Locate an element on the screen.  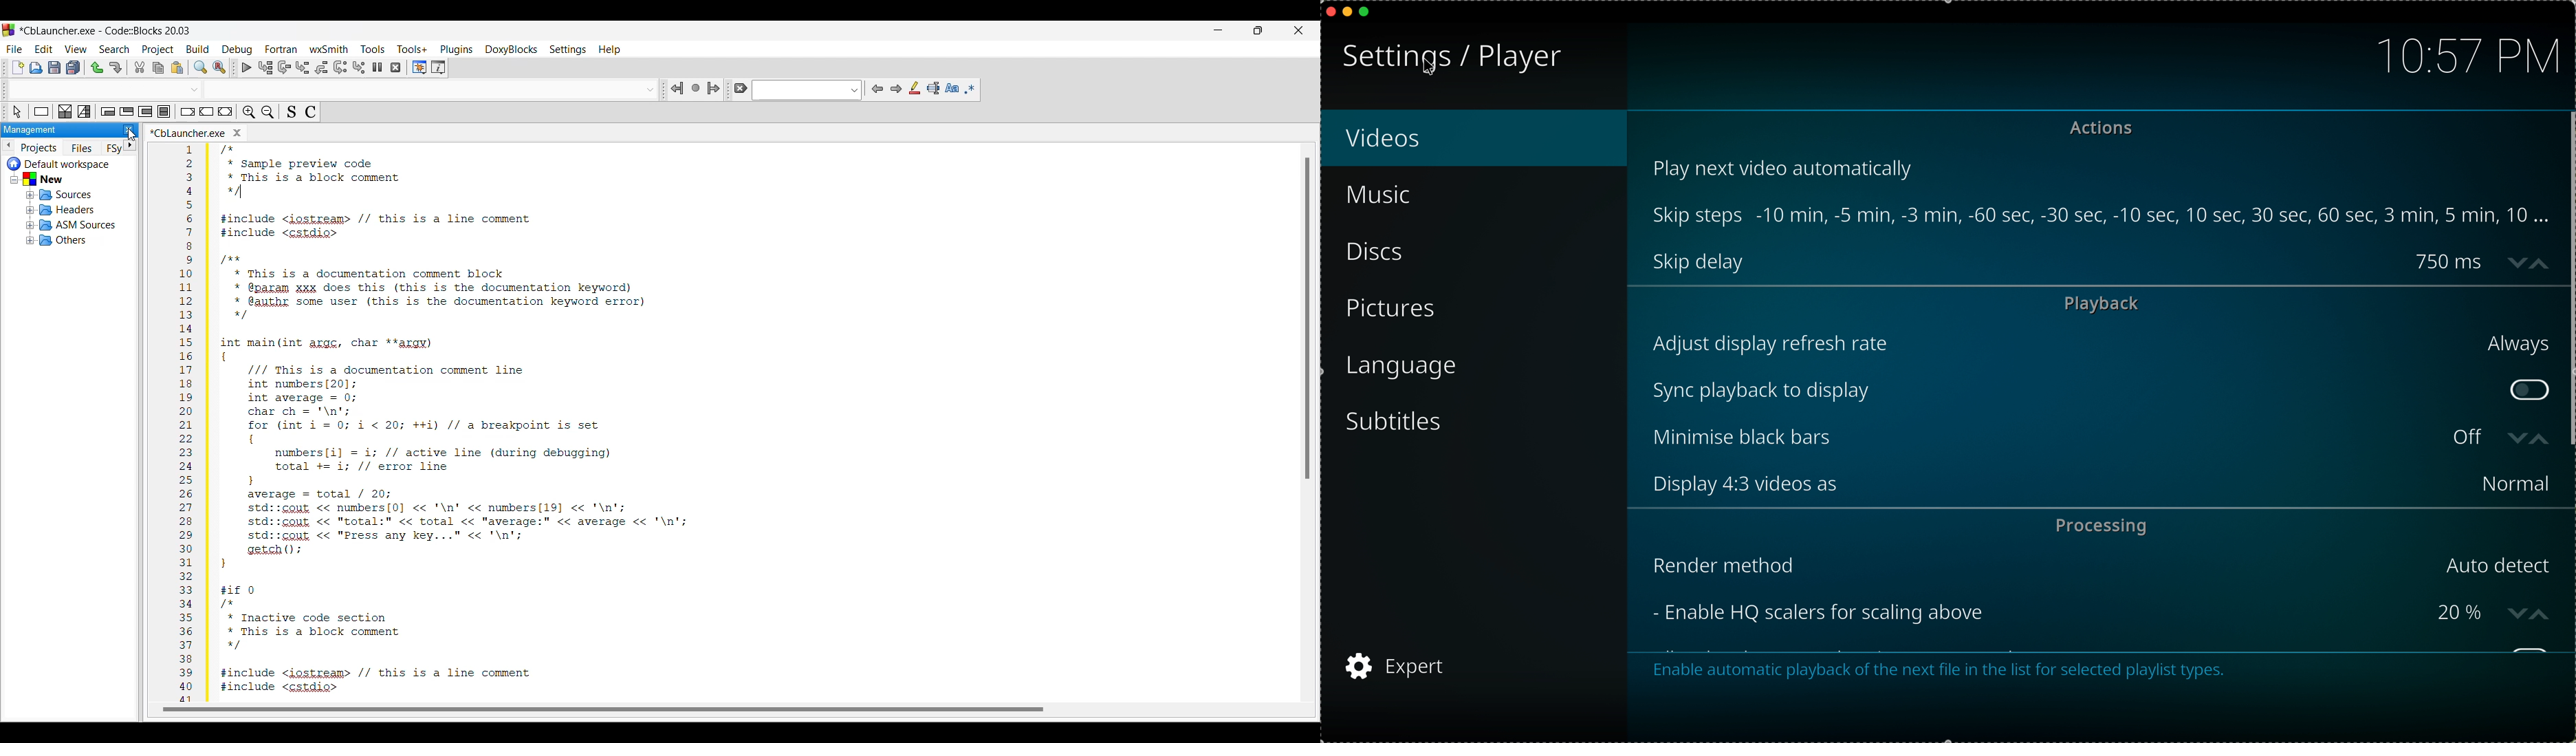
Step into instruction is located at coordinates (360, 67).